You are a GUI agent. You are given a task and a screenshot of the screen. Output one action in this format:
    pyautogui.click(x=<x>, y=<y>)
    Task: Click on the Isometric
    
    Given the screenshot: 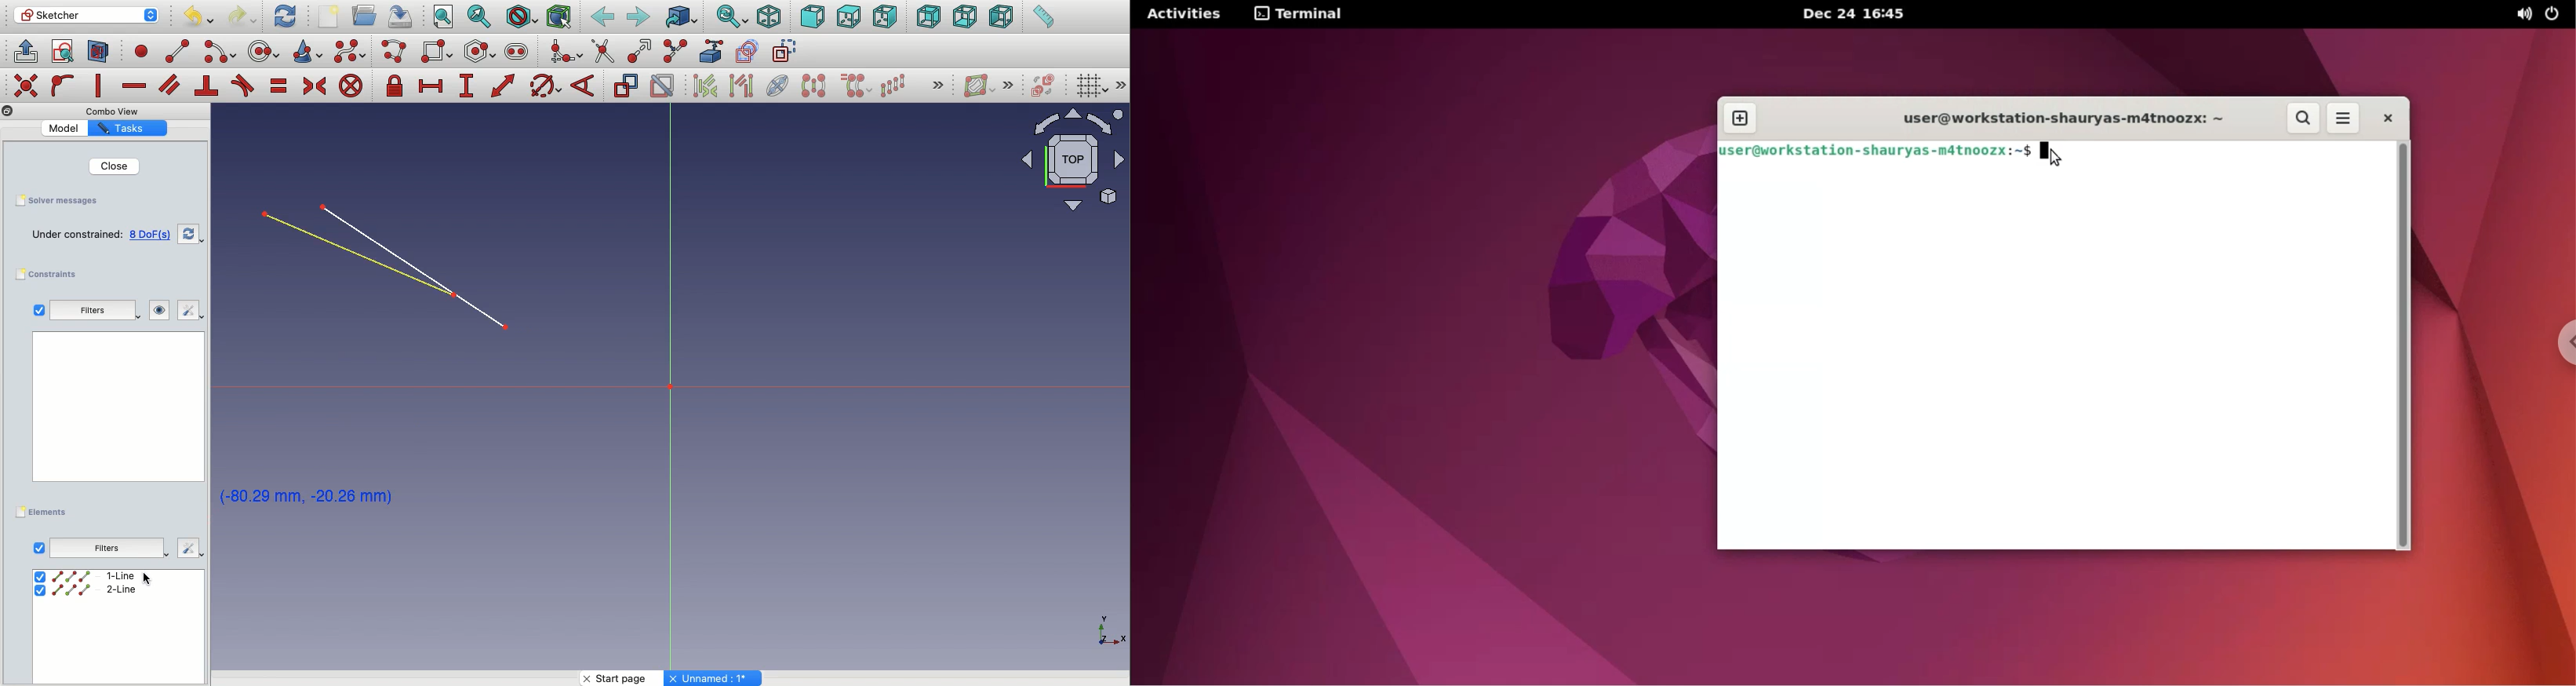 What is the action you would take?
    pyautogui.click(x=769, y=16)
    